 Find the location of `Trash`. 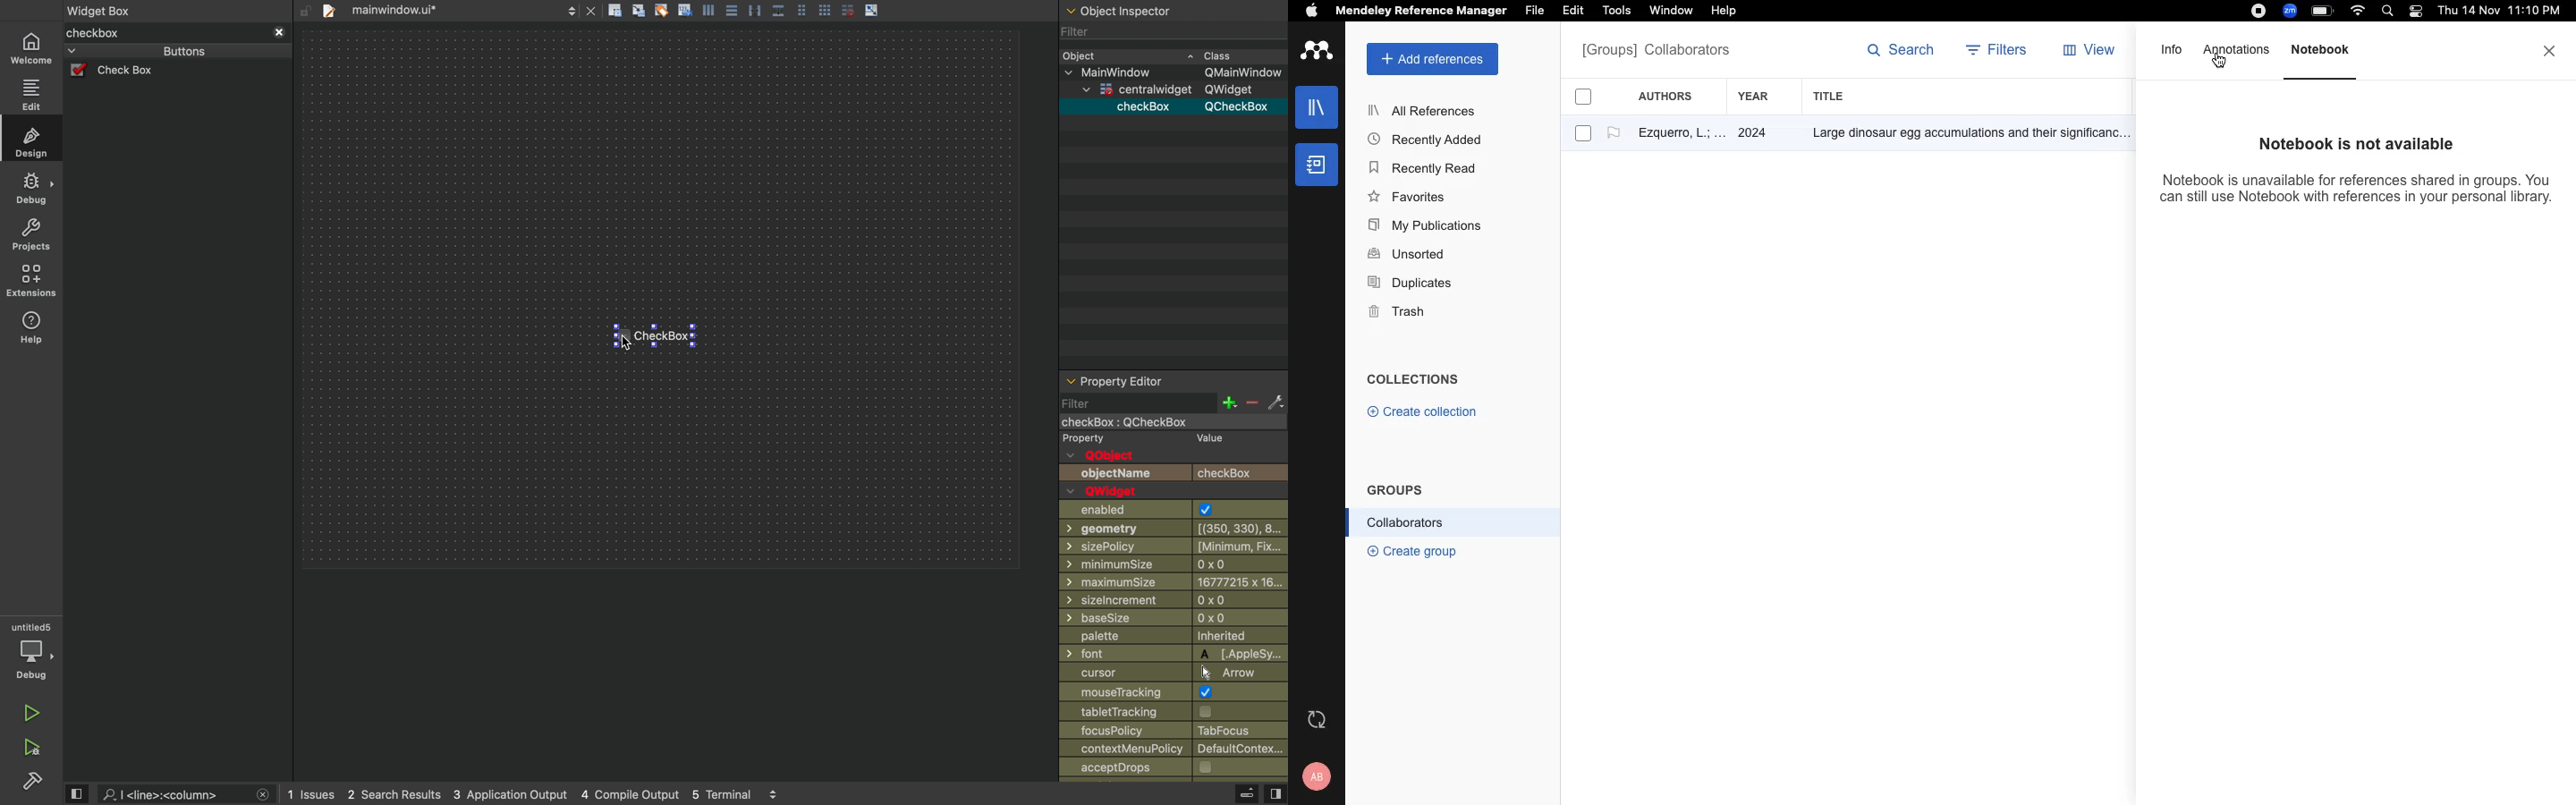

Trash is located at coordinates (1404, 313).